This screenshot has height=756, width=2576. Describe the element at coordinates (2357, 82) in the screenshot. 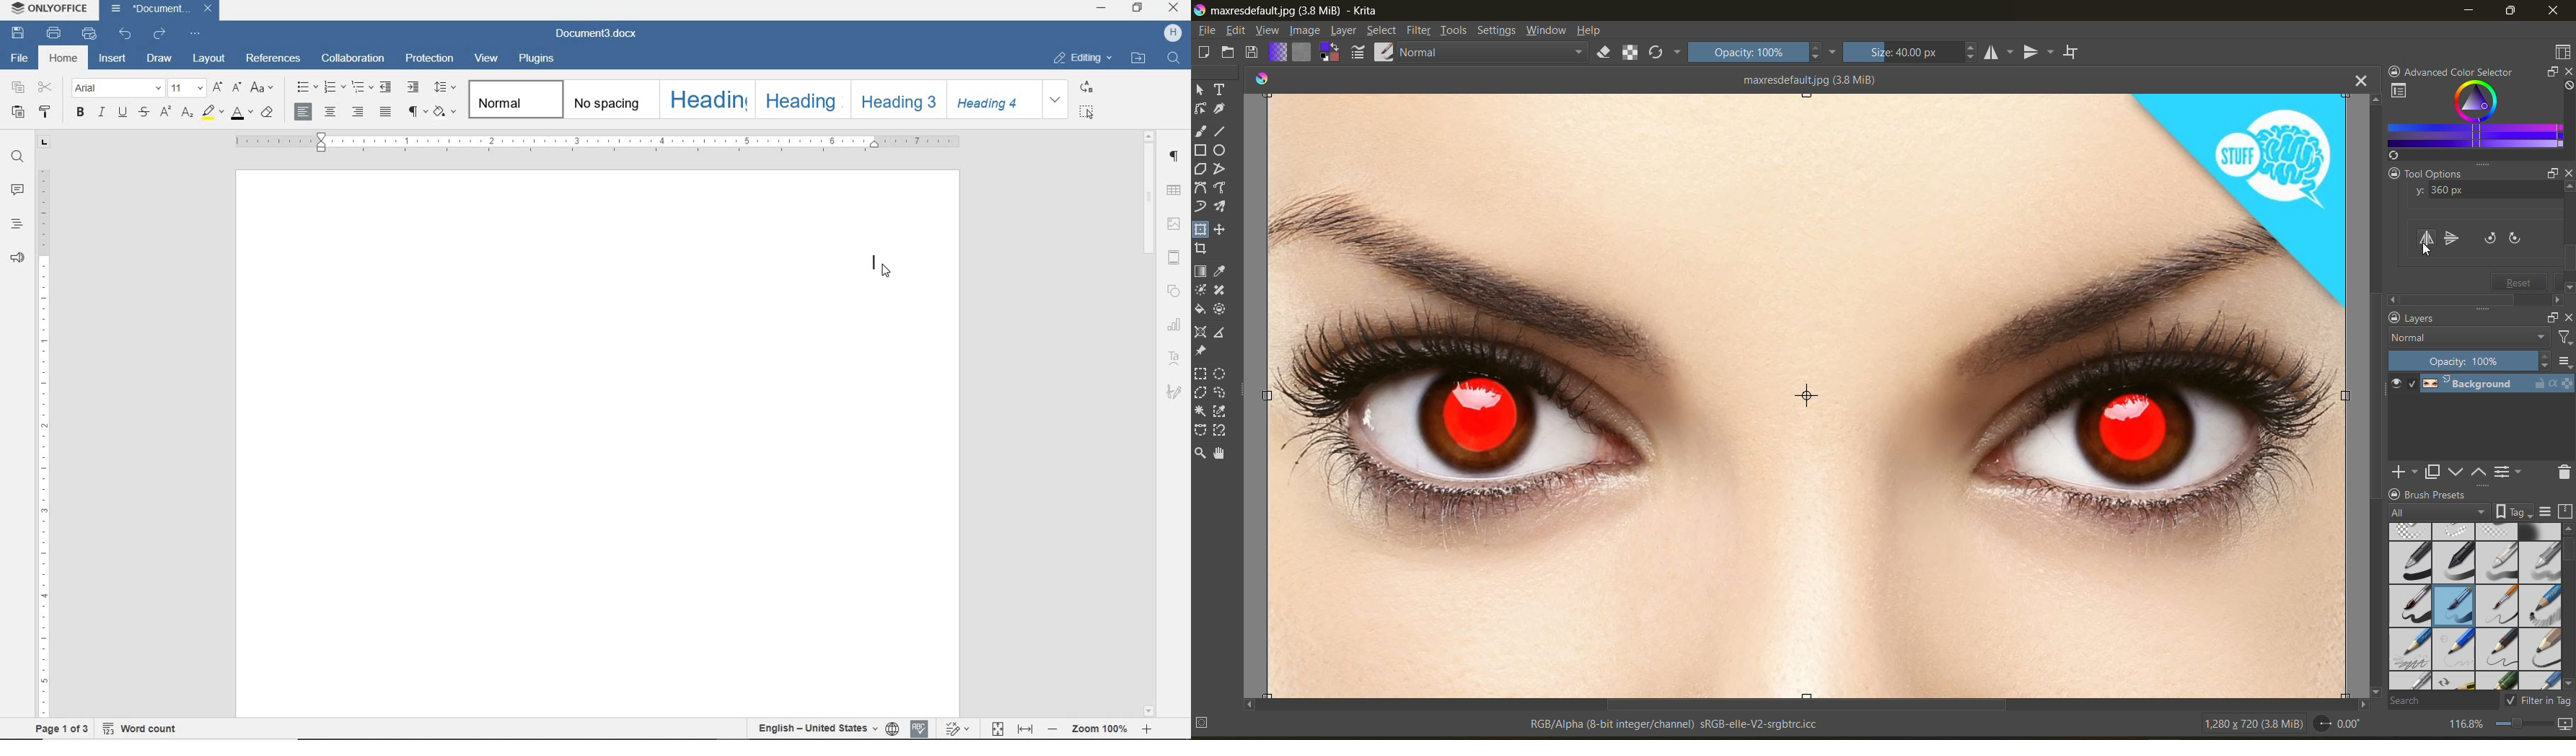

I see `close tab` at that location.